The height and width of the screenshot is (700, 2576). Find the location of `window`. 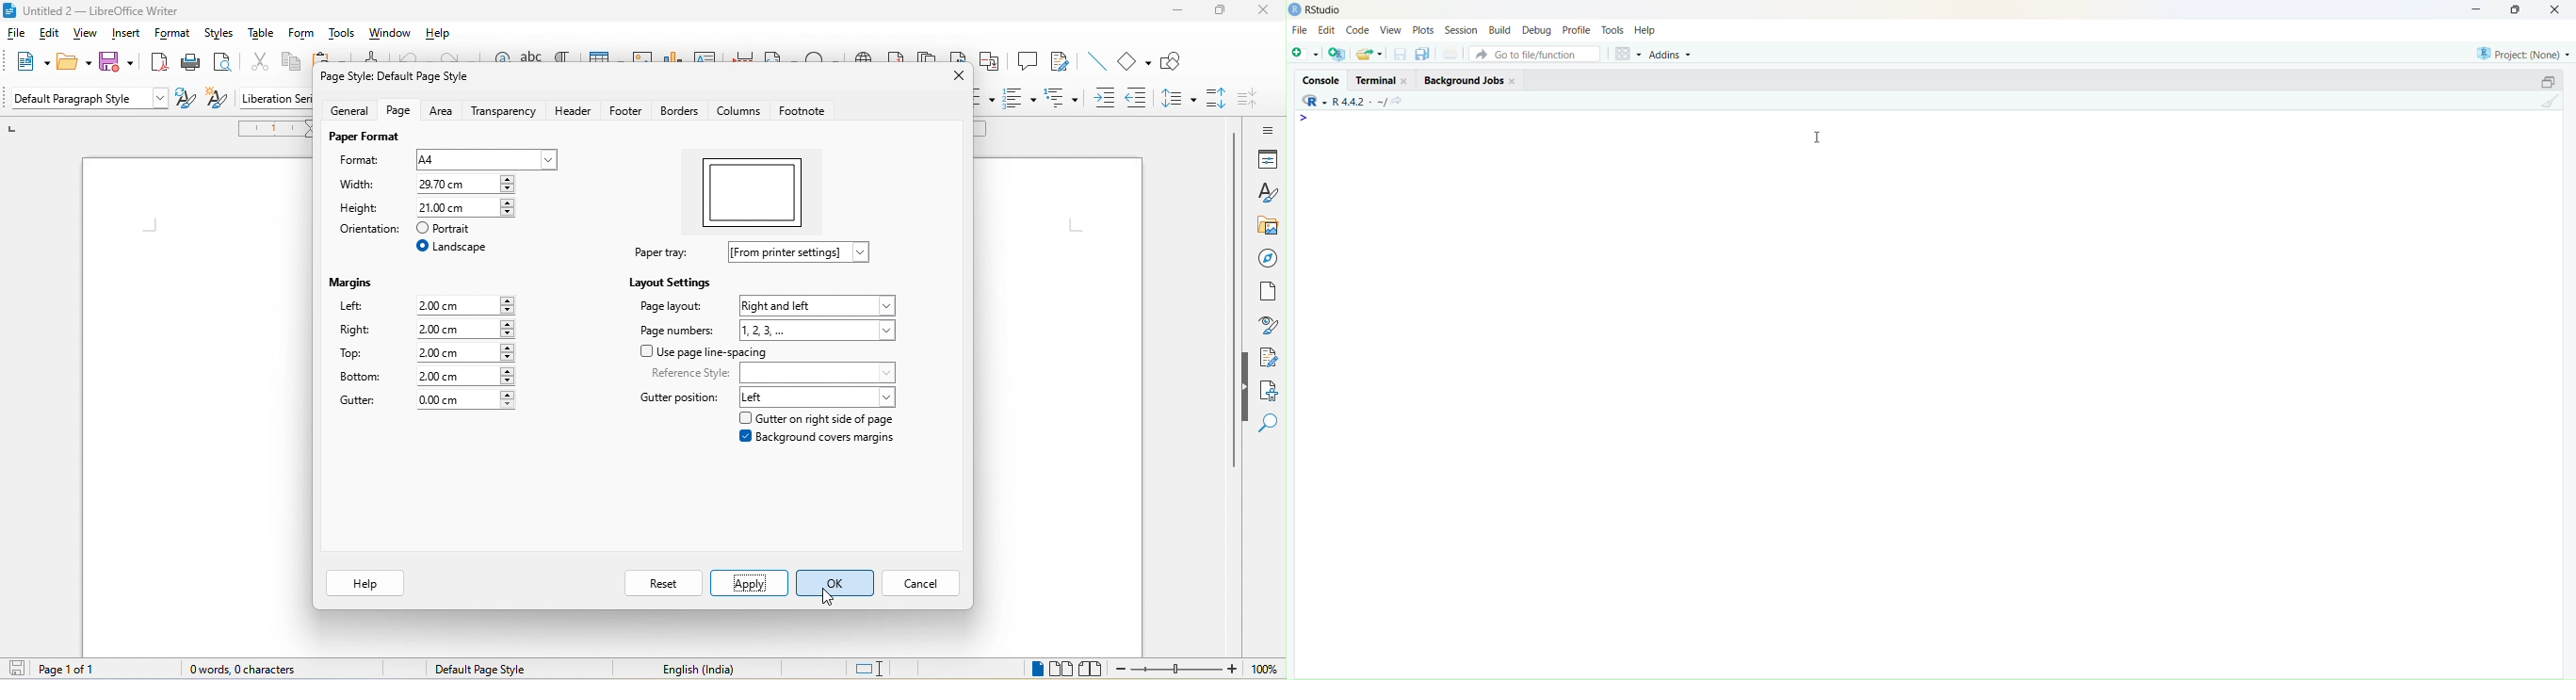

window is located at coordinates (391, 35).